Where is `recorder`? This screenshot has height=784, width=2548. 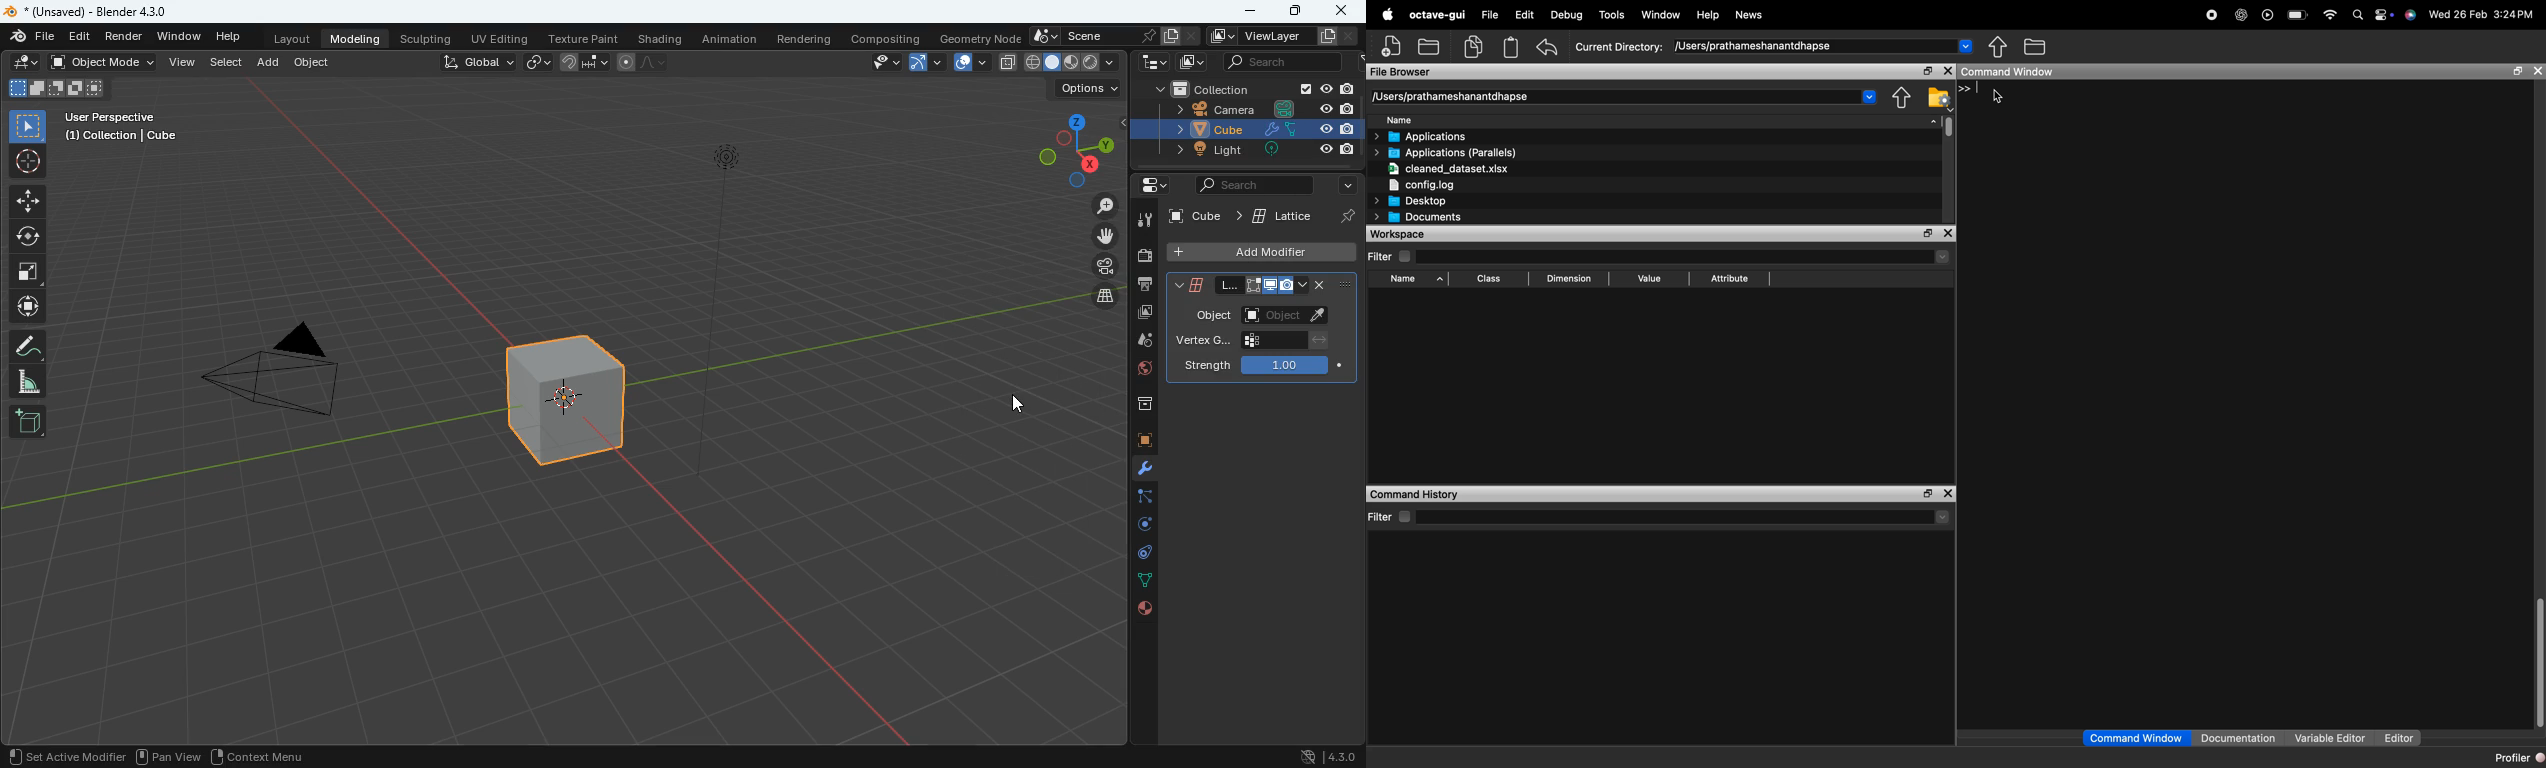 recorder is located at coordinates (2211, 15).